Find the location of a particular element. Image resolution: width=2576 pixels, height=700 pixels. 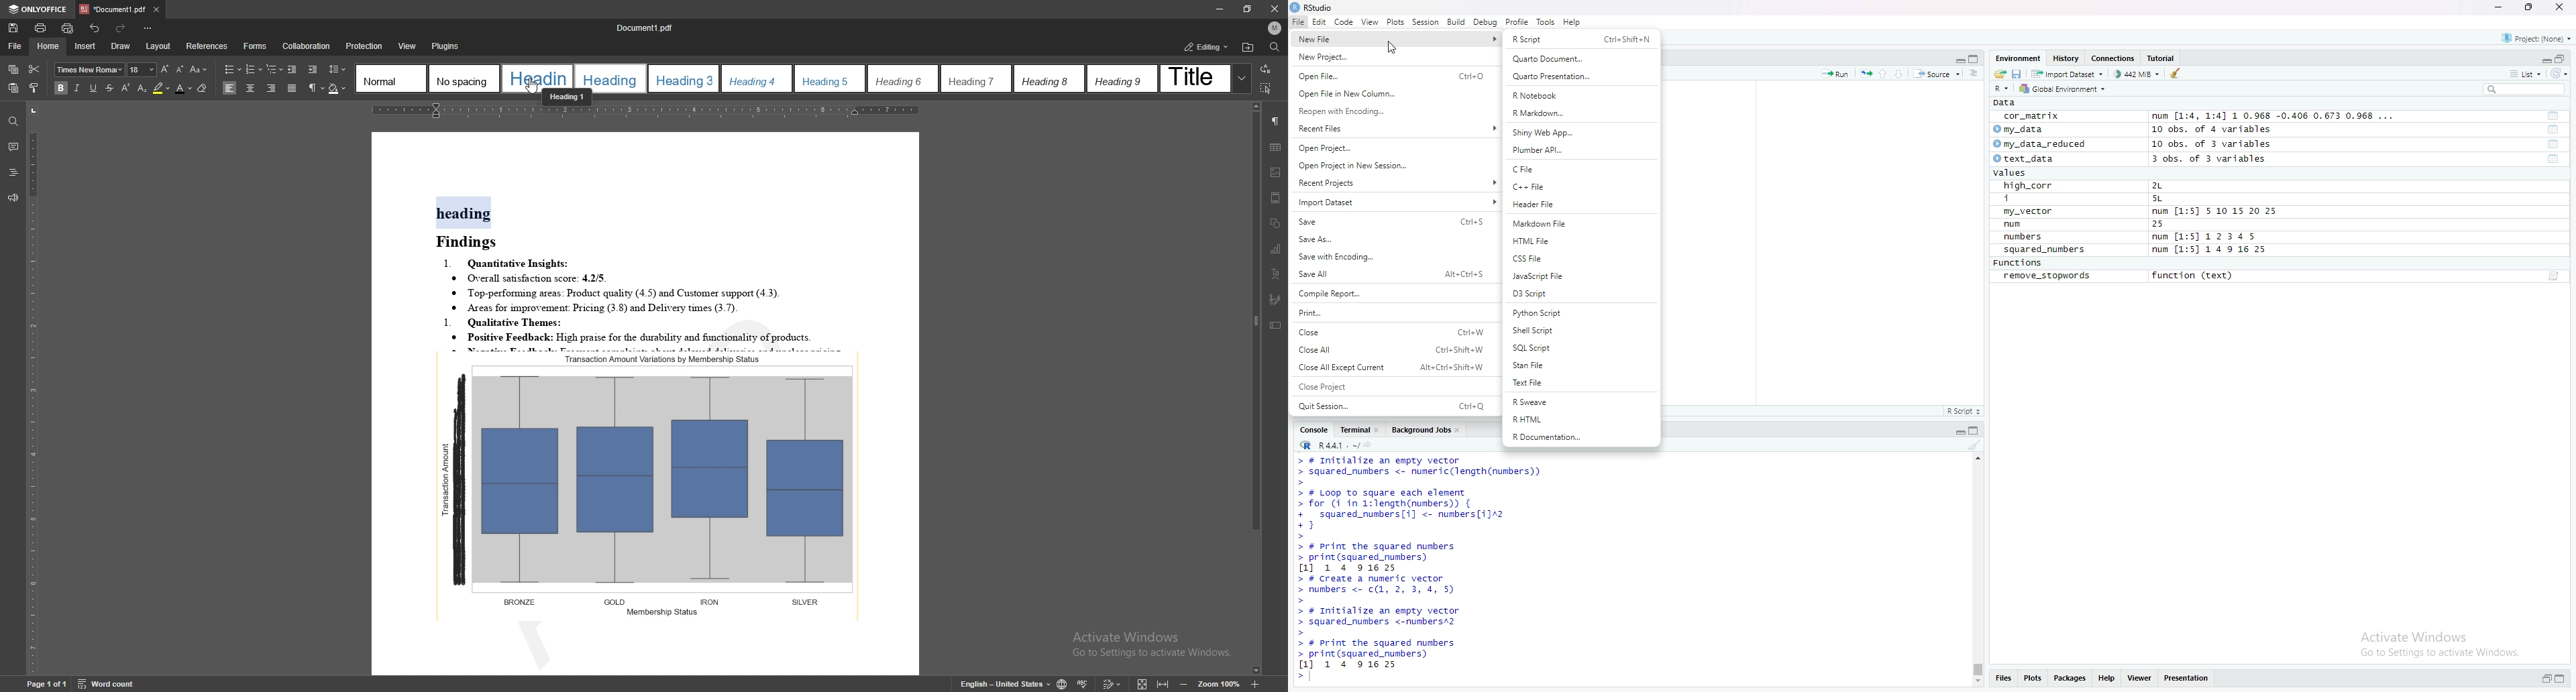

Document 1.pdf is located at coordinates (649, 27).